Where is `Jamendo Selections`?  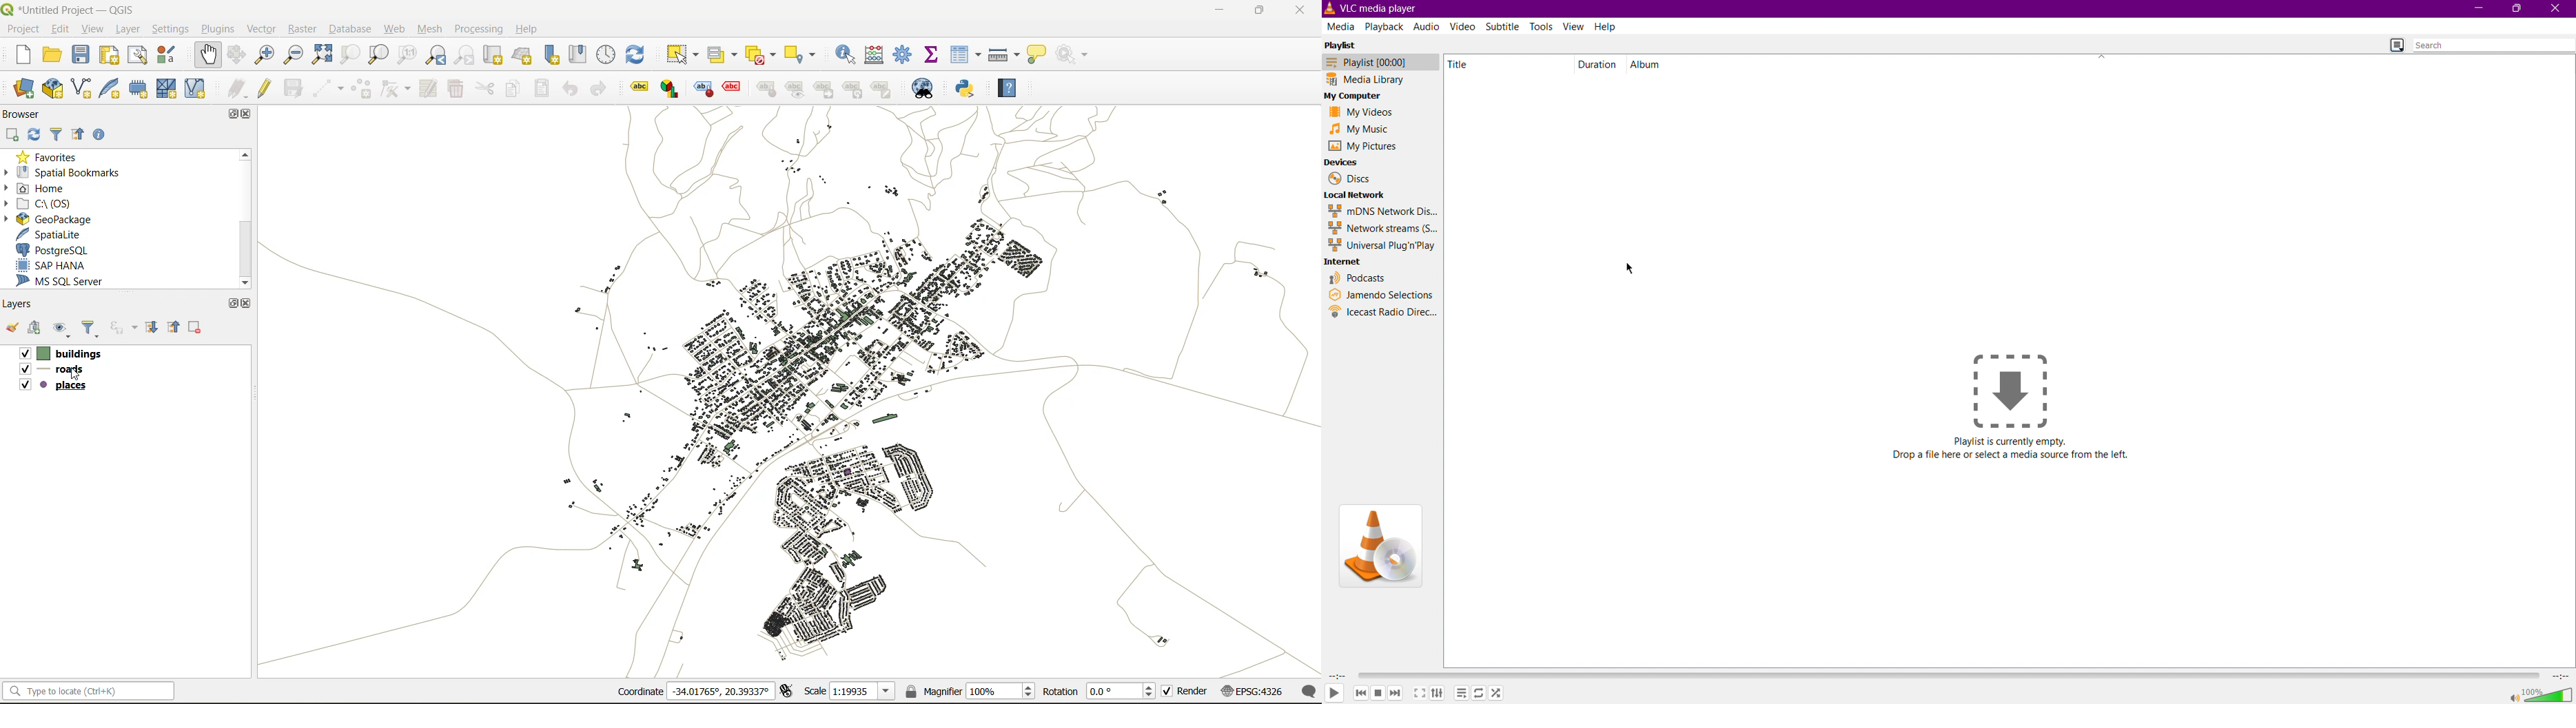
Jamendo Selections is located at coordinates (1382, 295).